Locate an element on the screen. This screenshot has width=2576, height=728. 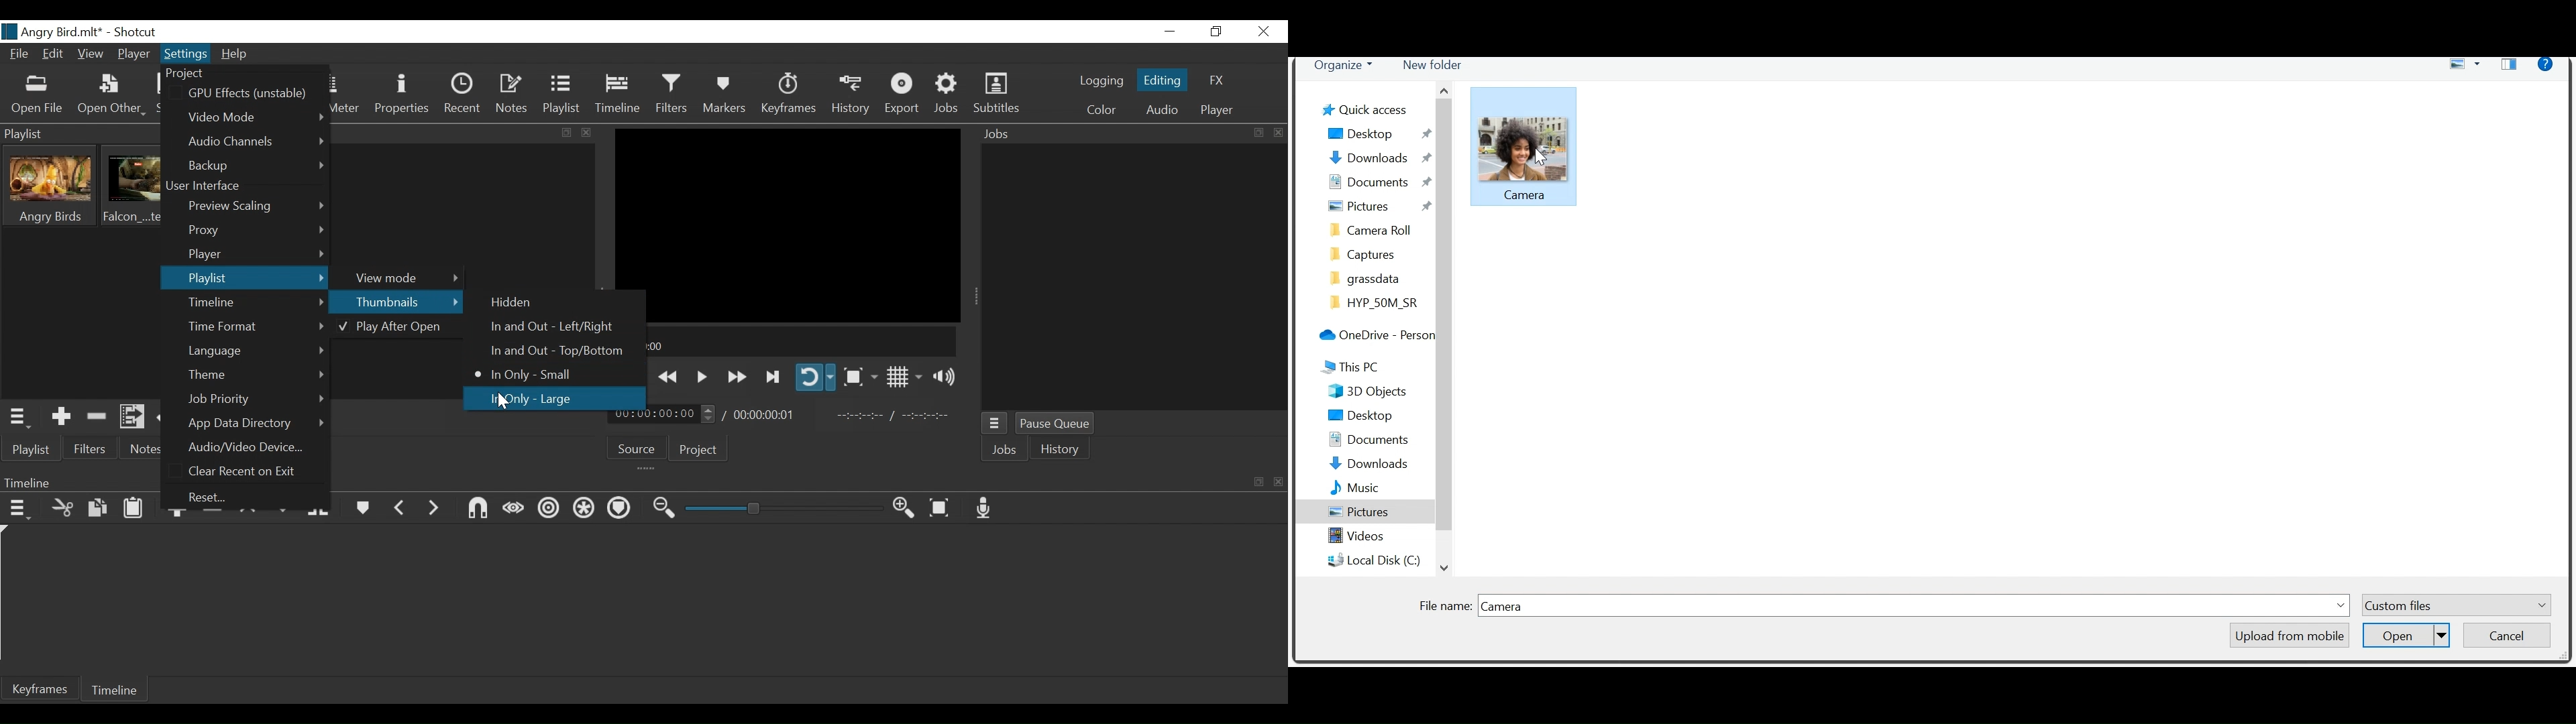
Add files to the playlist is located at coordinates (132, 417).